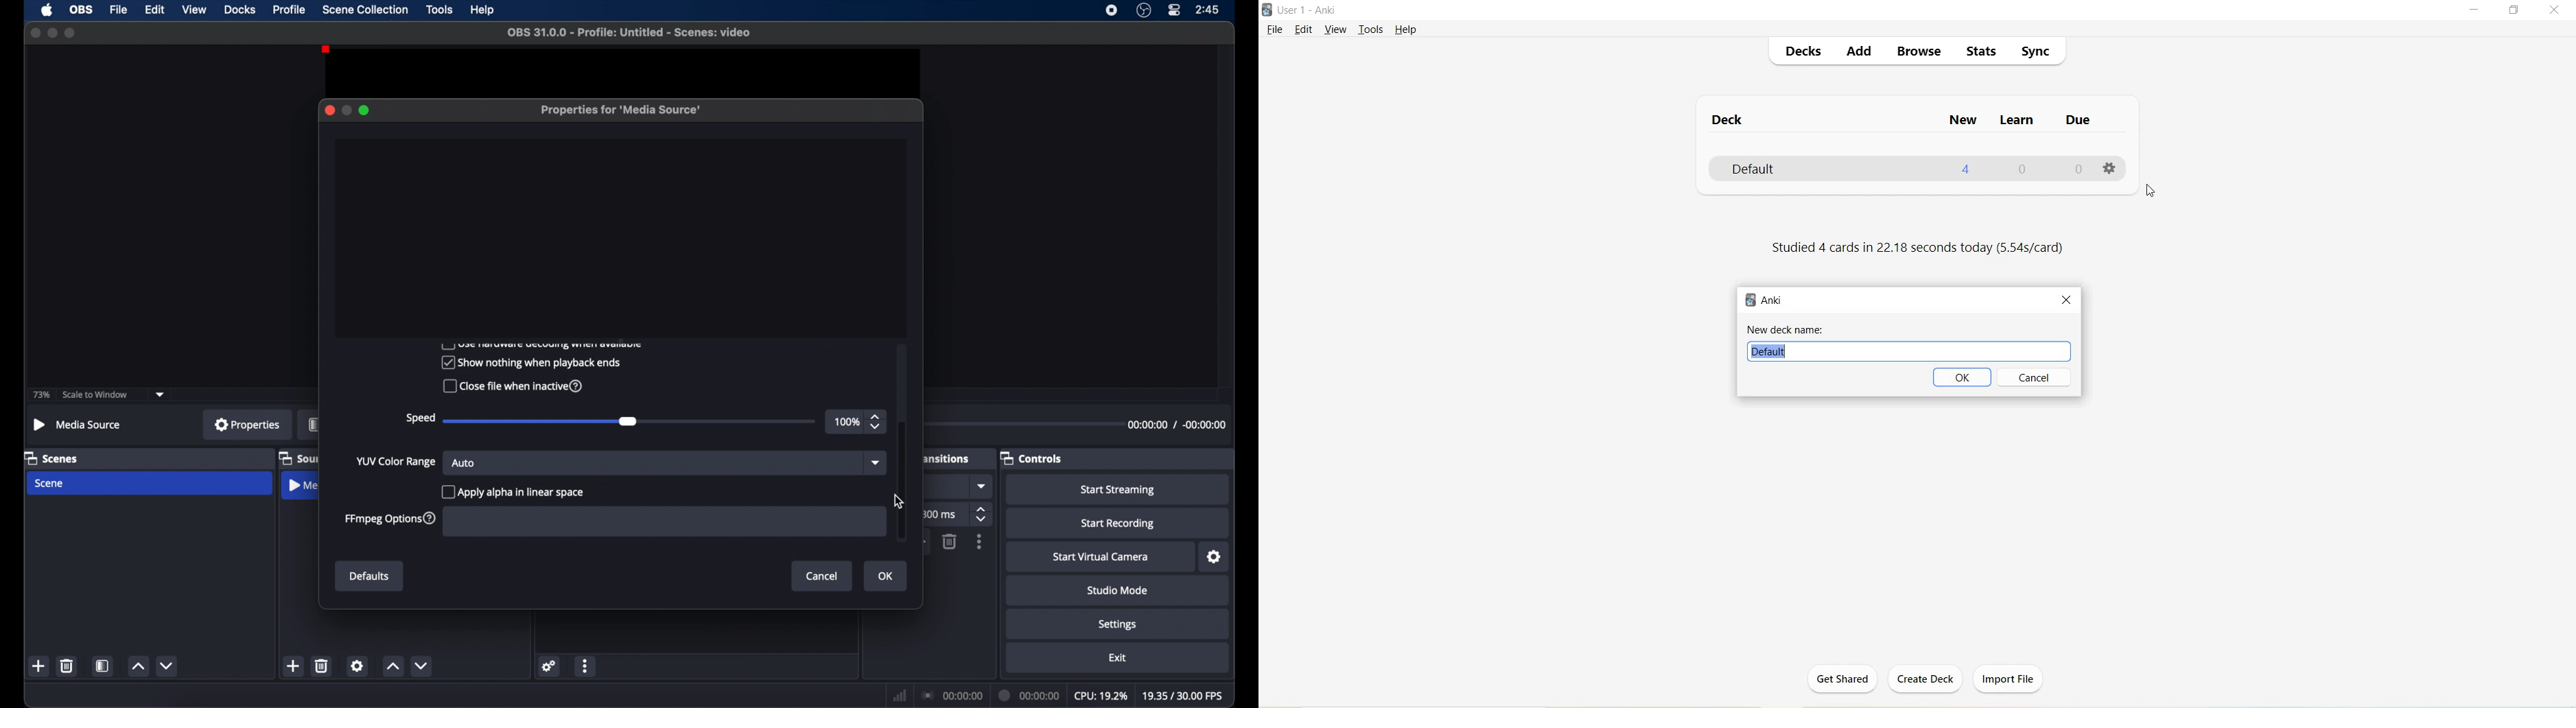 This screenshot has height=728, width=2576. What do you see at coordinates (1029, 695) in the screenshot?
I see `duration` at bounding box center [1029, 695].